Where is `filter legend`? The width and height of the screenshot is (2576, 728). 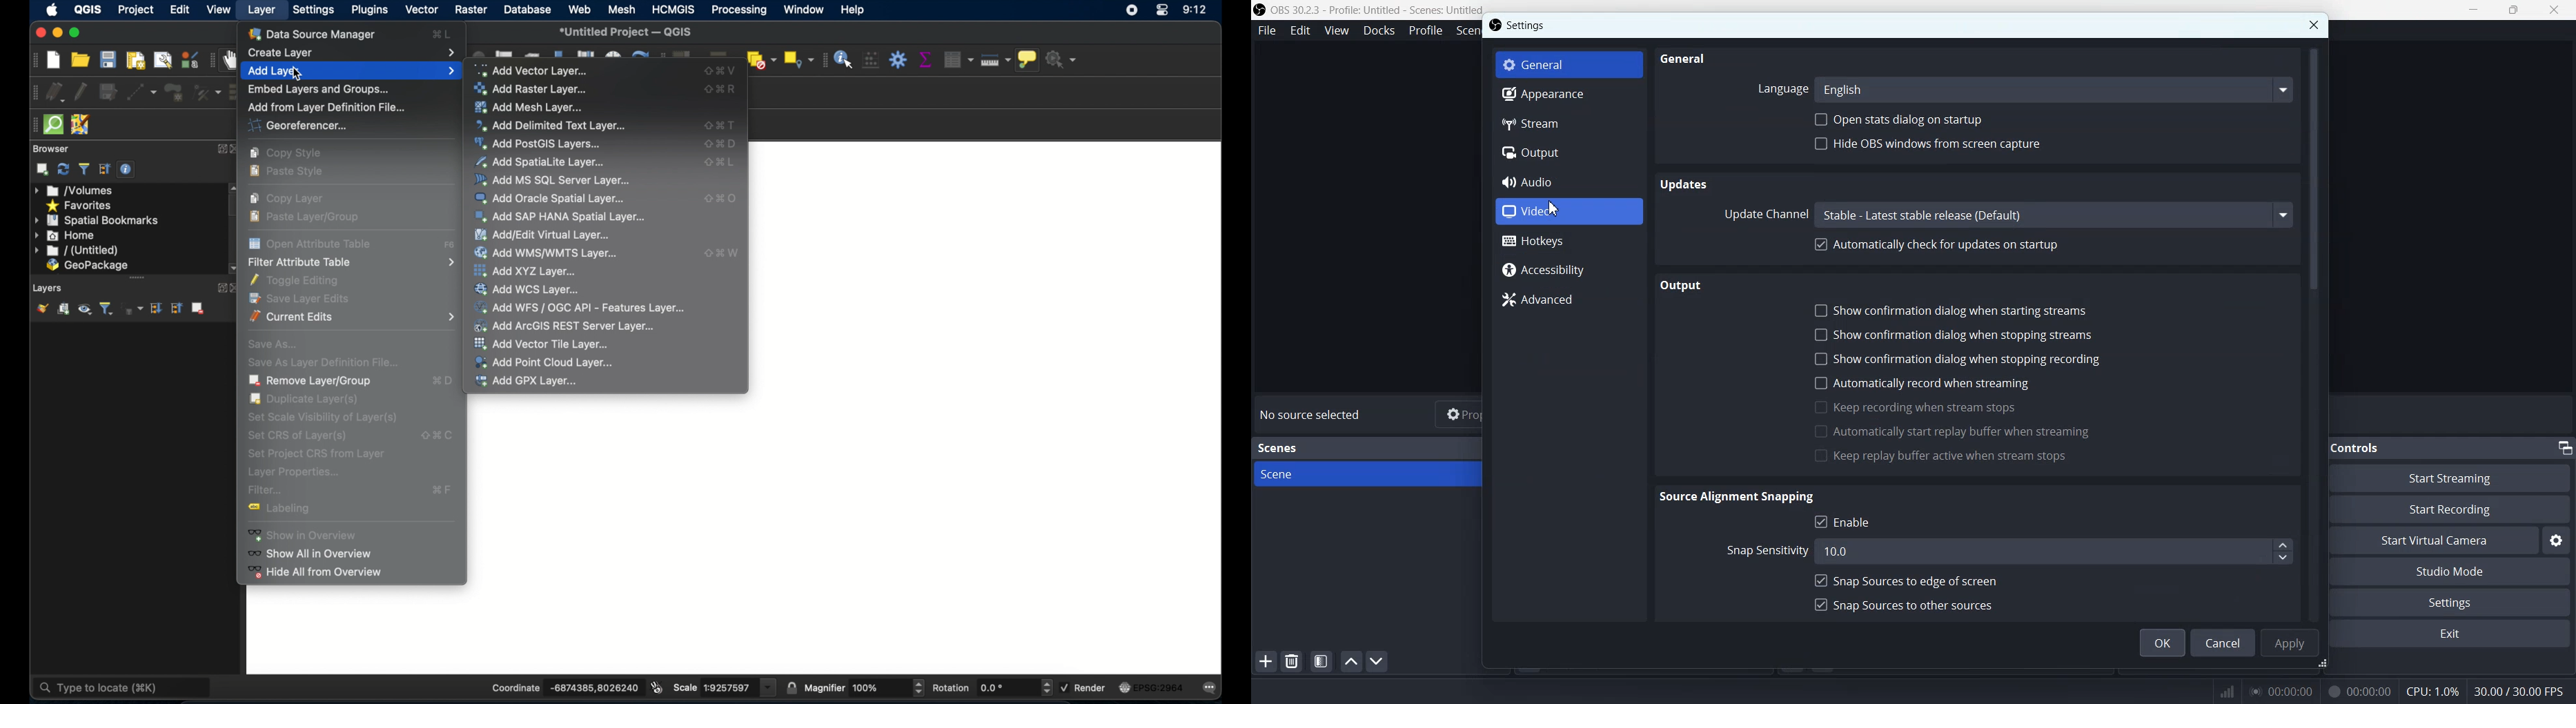 filter legend is located at coordinates (108, 309).